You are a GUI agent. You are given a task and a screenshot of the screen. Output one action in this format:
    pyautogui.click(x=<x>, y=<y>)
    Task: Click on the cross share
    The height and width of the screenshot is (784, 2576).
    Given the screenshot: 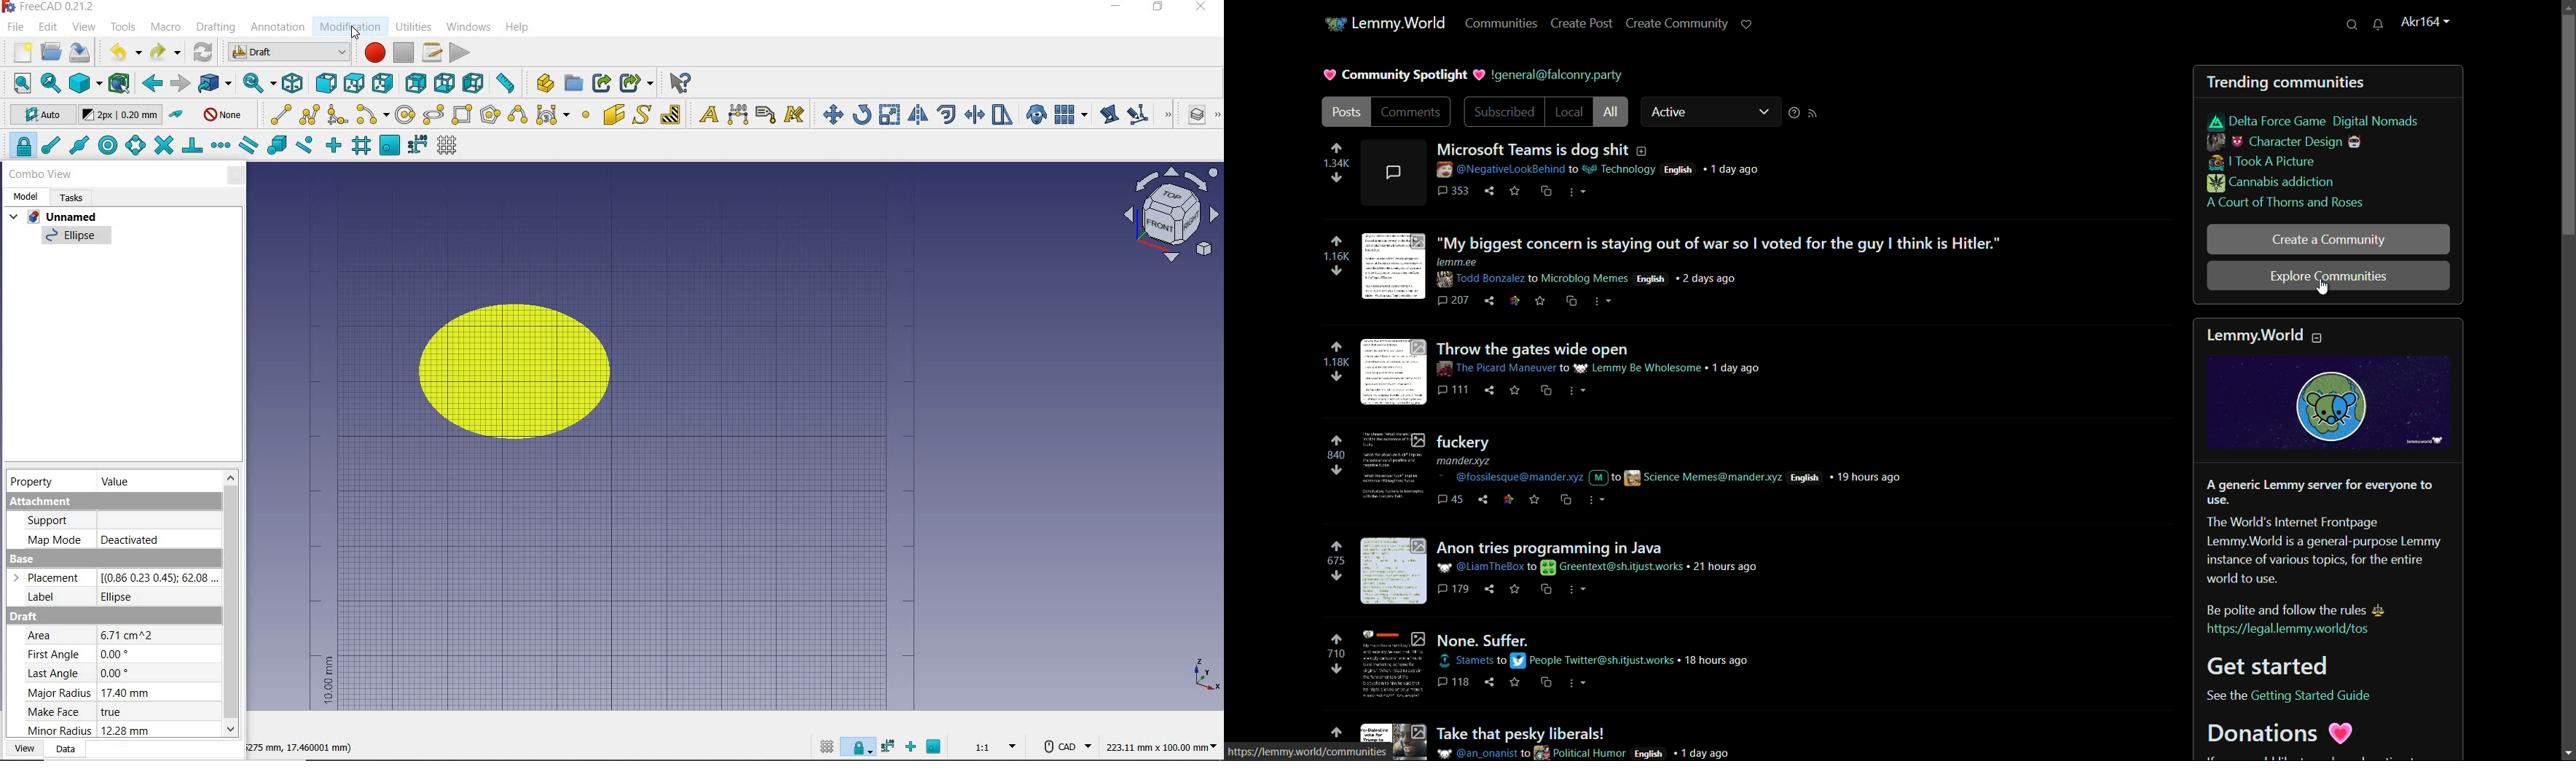 What is the action you would take?
    pyautogui.click(x=1545, y=190)
    